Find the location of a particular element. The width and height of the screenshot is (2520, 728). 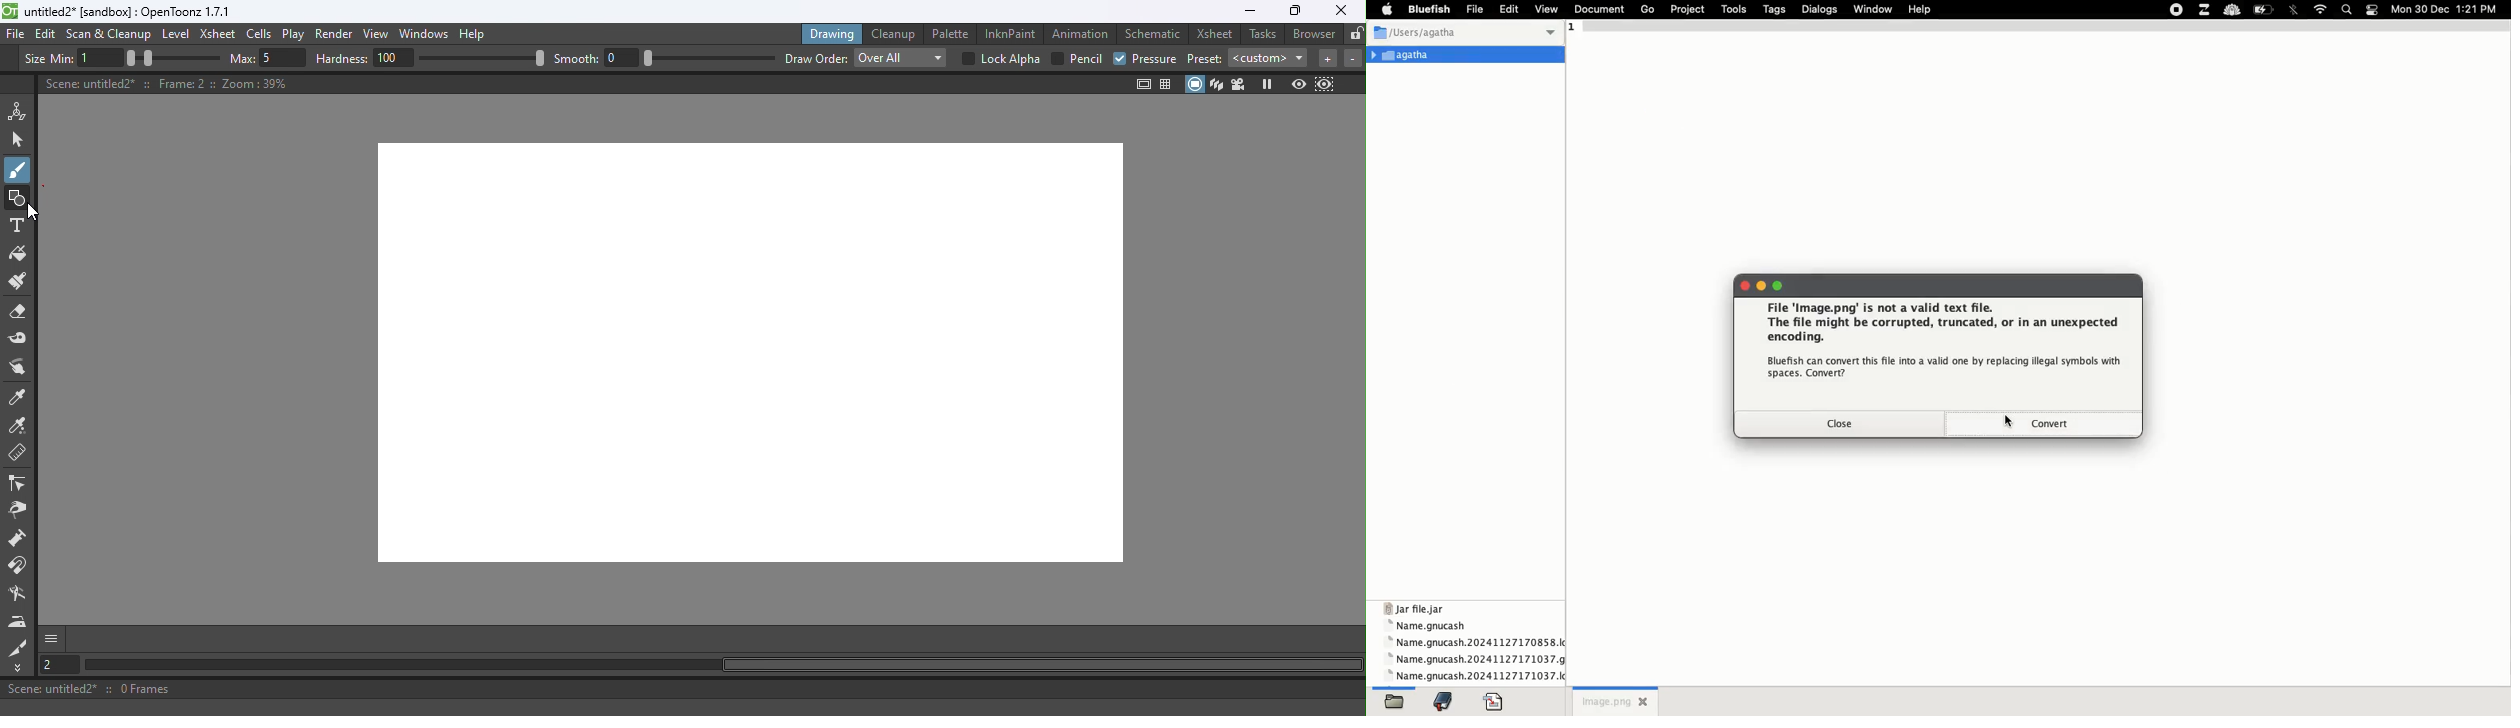

Magnet tool is located at coordinates (19, 566).